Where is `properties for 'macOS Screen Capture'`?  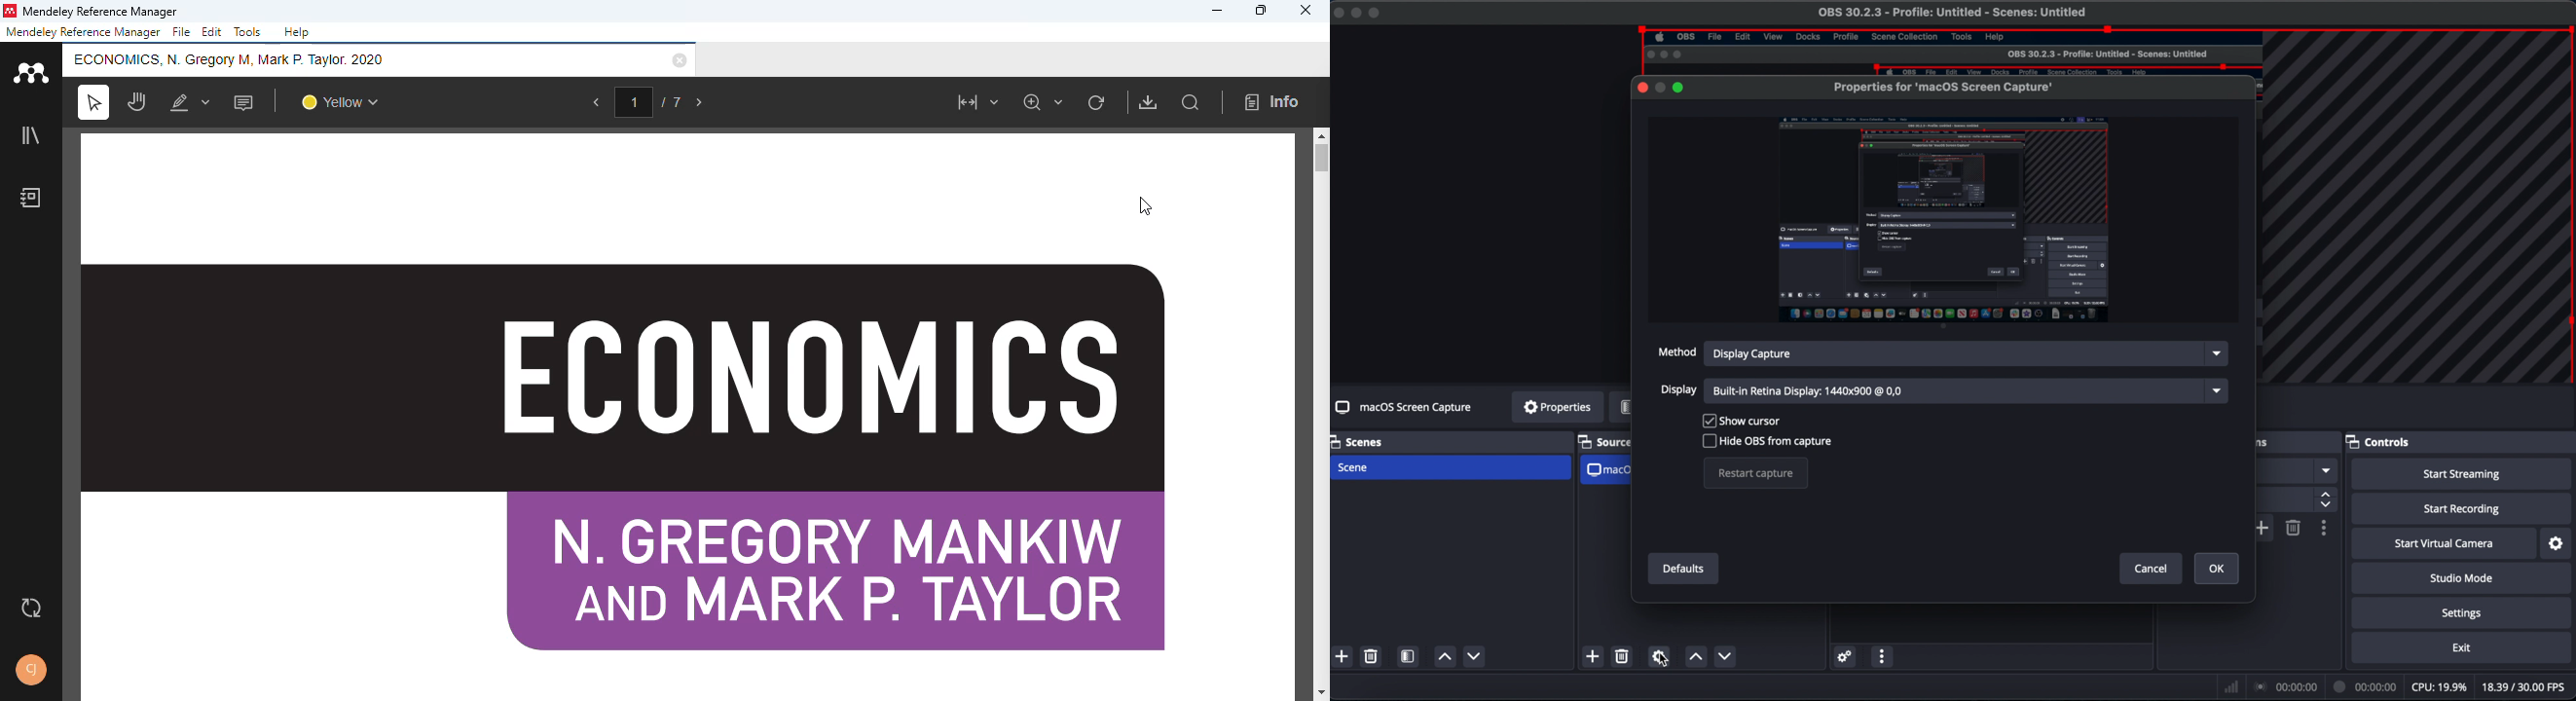
properties for 'macOS Screen Capture' is located at coordinates (1944, 82).